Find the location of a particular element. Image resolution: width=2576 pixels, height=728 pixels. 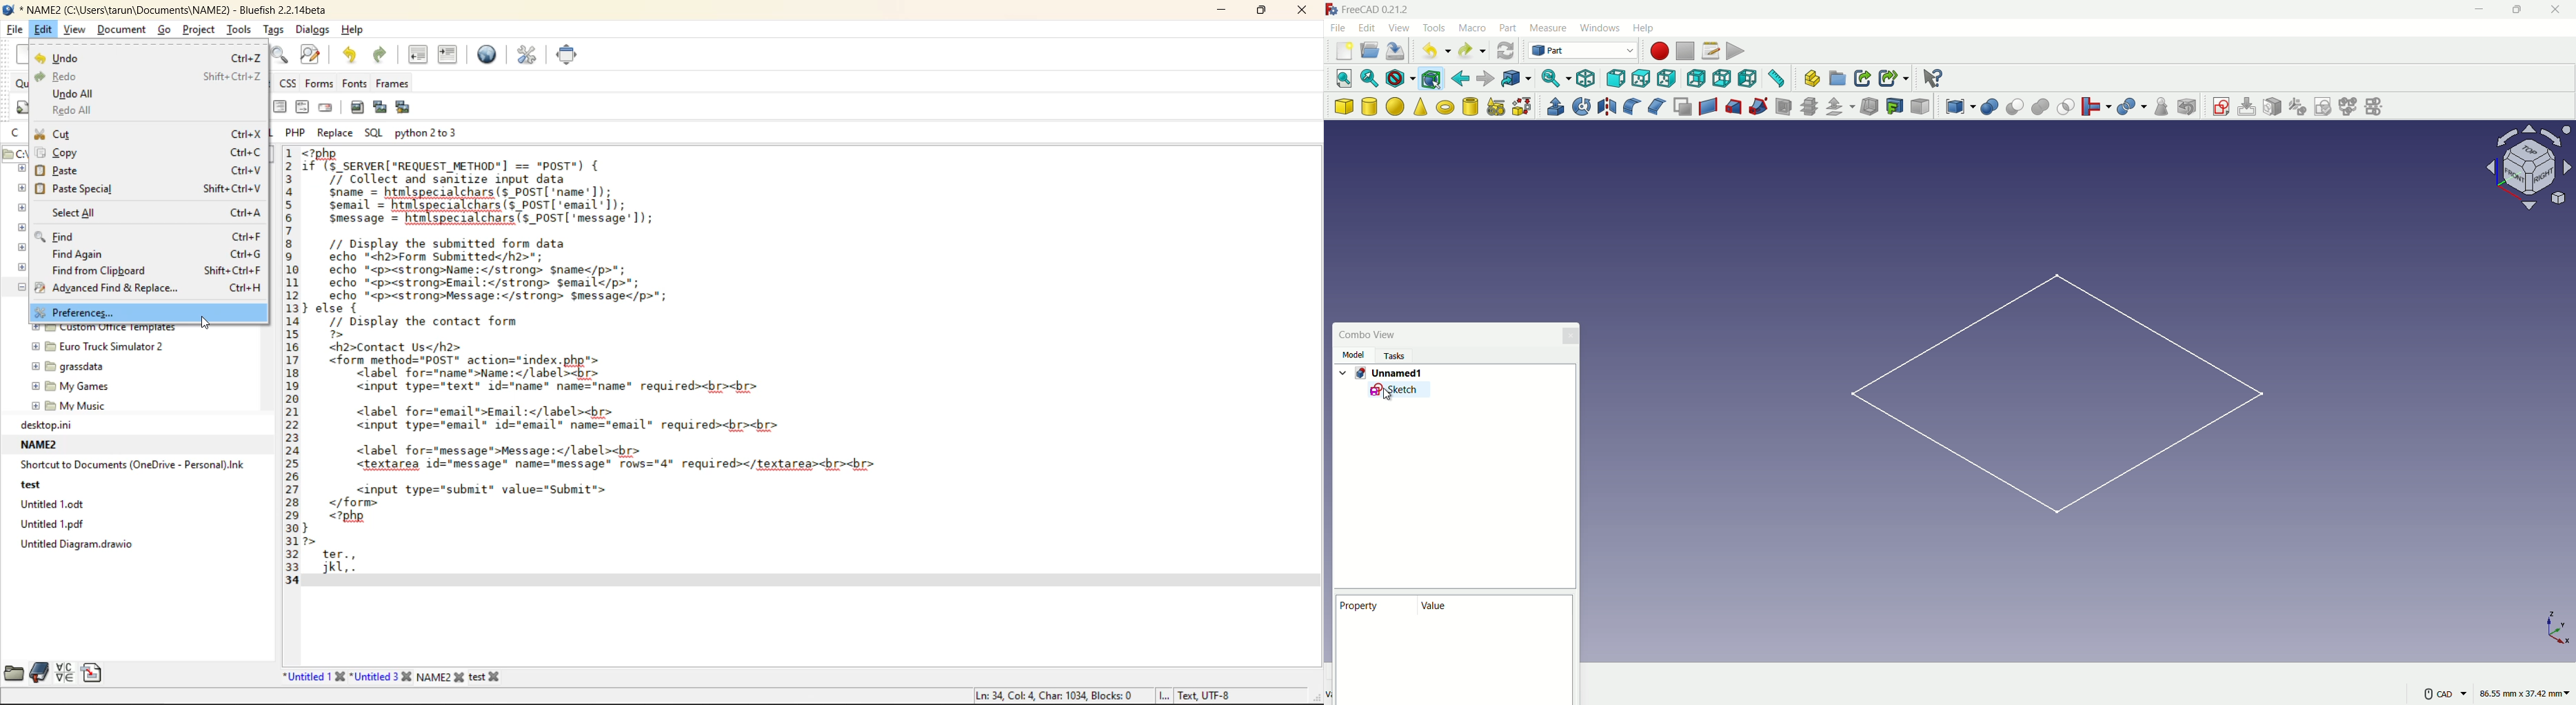

create sub link is located at coordinates (1893, 78).